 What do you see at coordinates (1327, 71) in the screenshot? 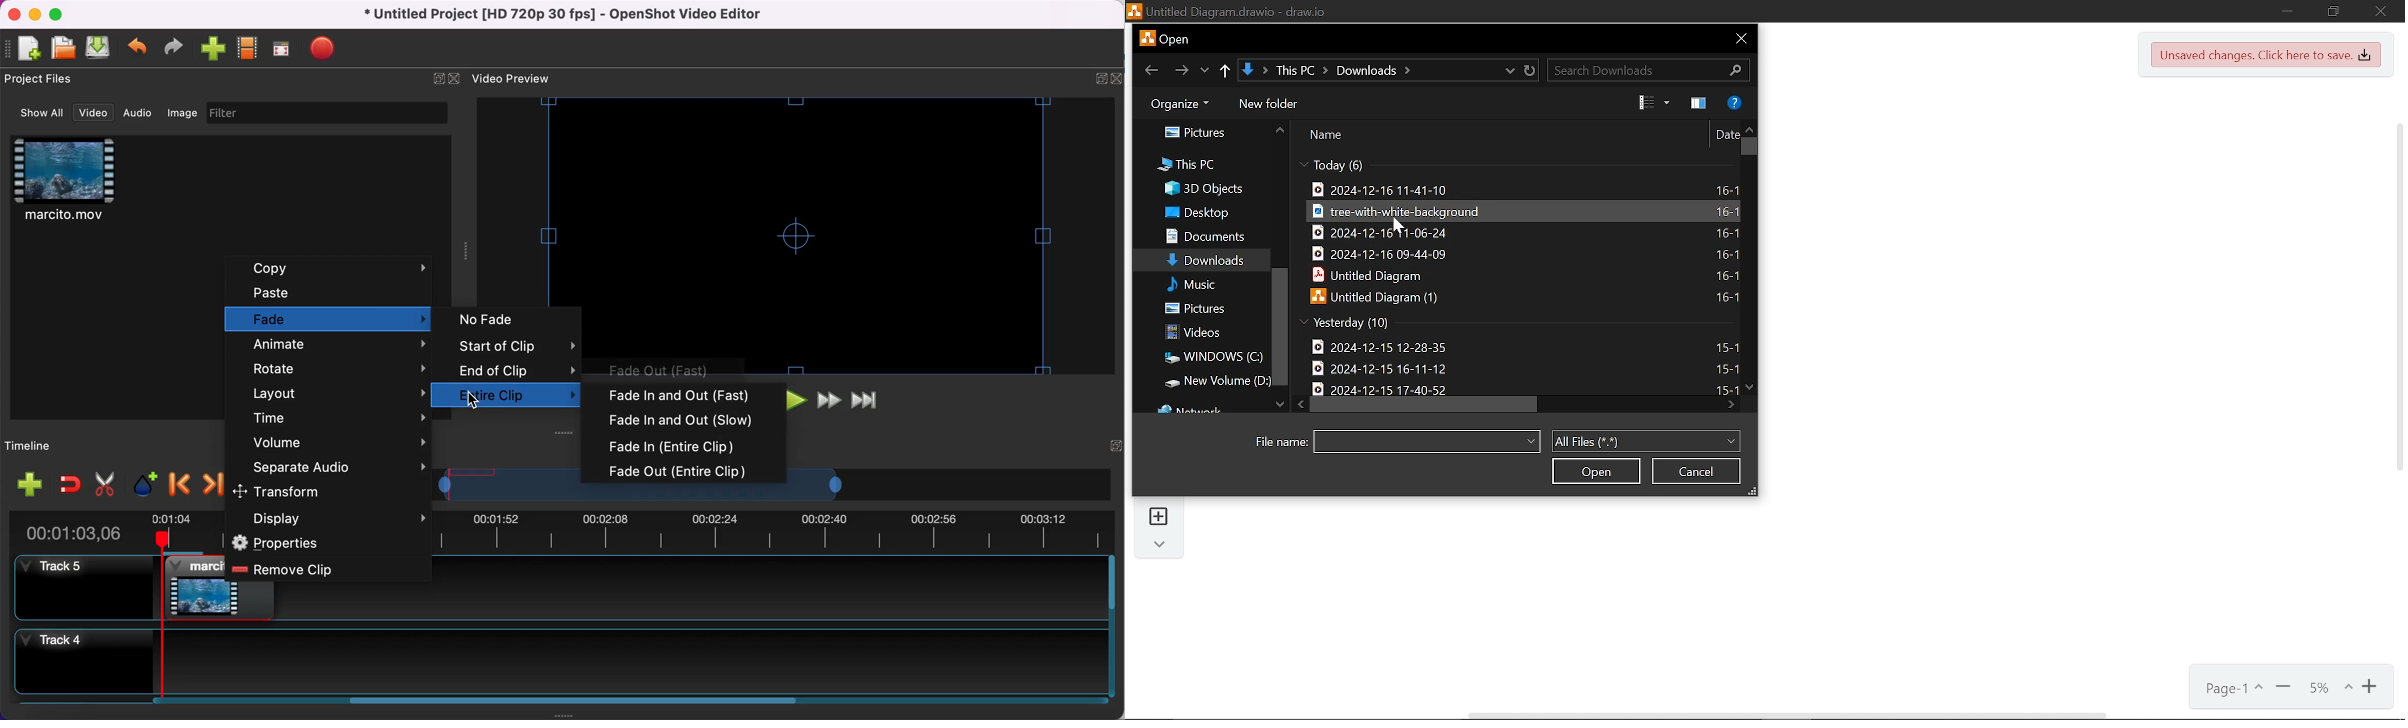
I see `Current location path` at bounding box center [1327, 71].